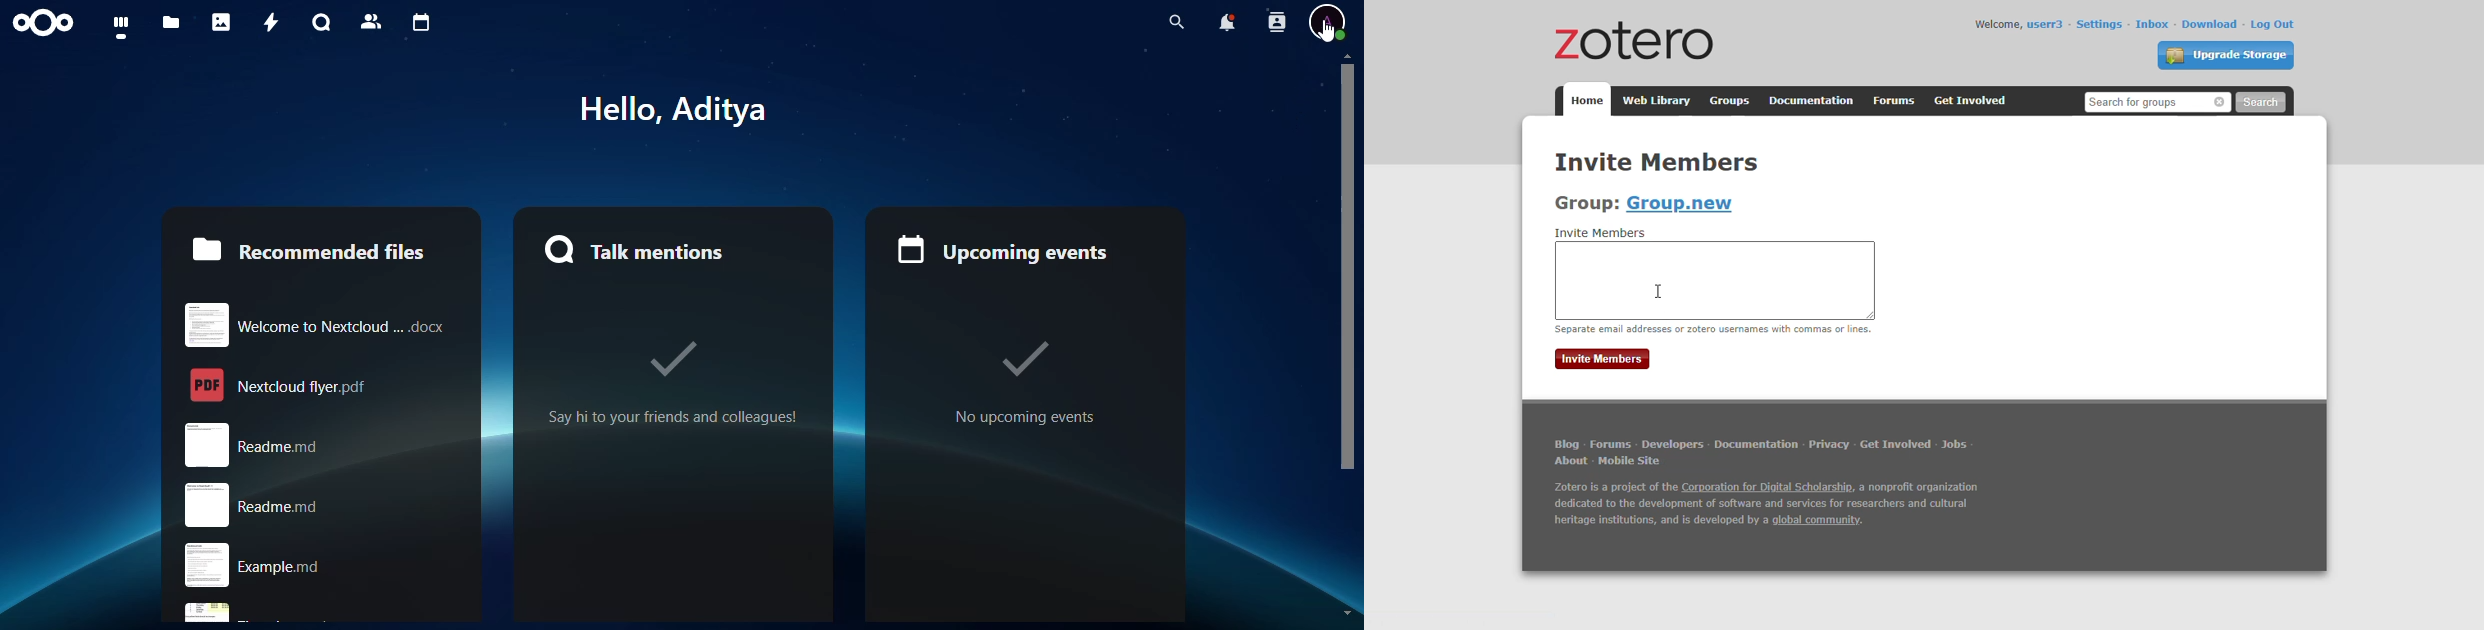 This screenshot has width=2492, height=644. What do you see at coordinates (1828, 445) in the screenshot?
I see `privacy` at bounding box center [1828, 445].